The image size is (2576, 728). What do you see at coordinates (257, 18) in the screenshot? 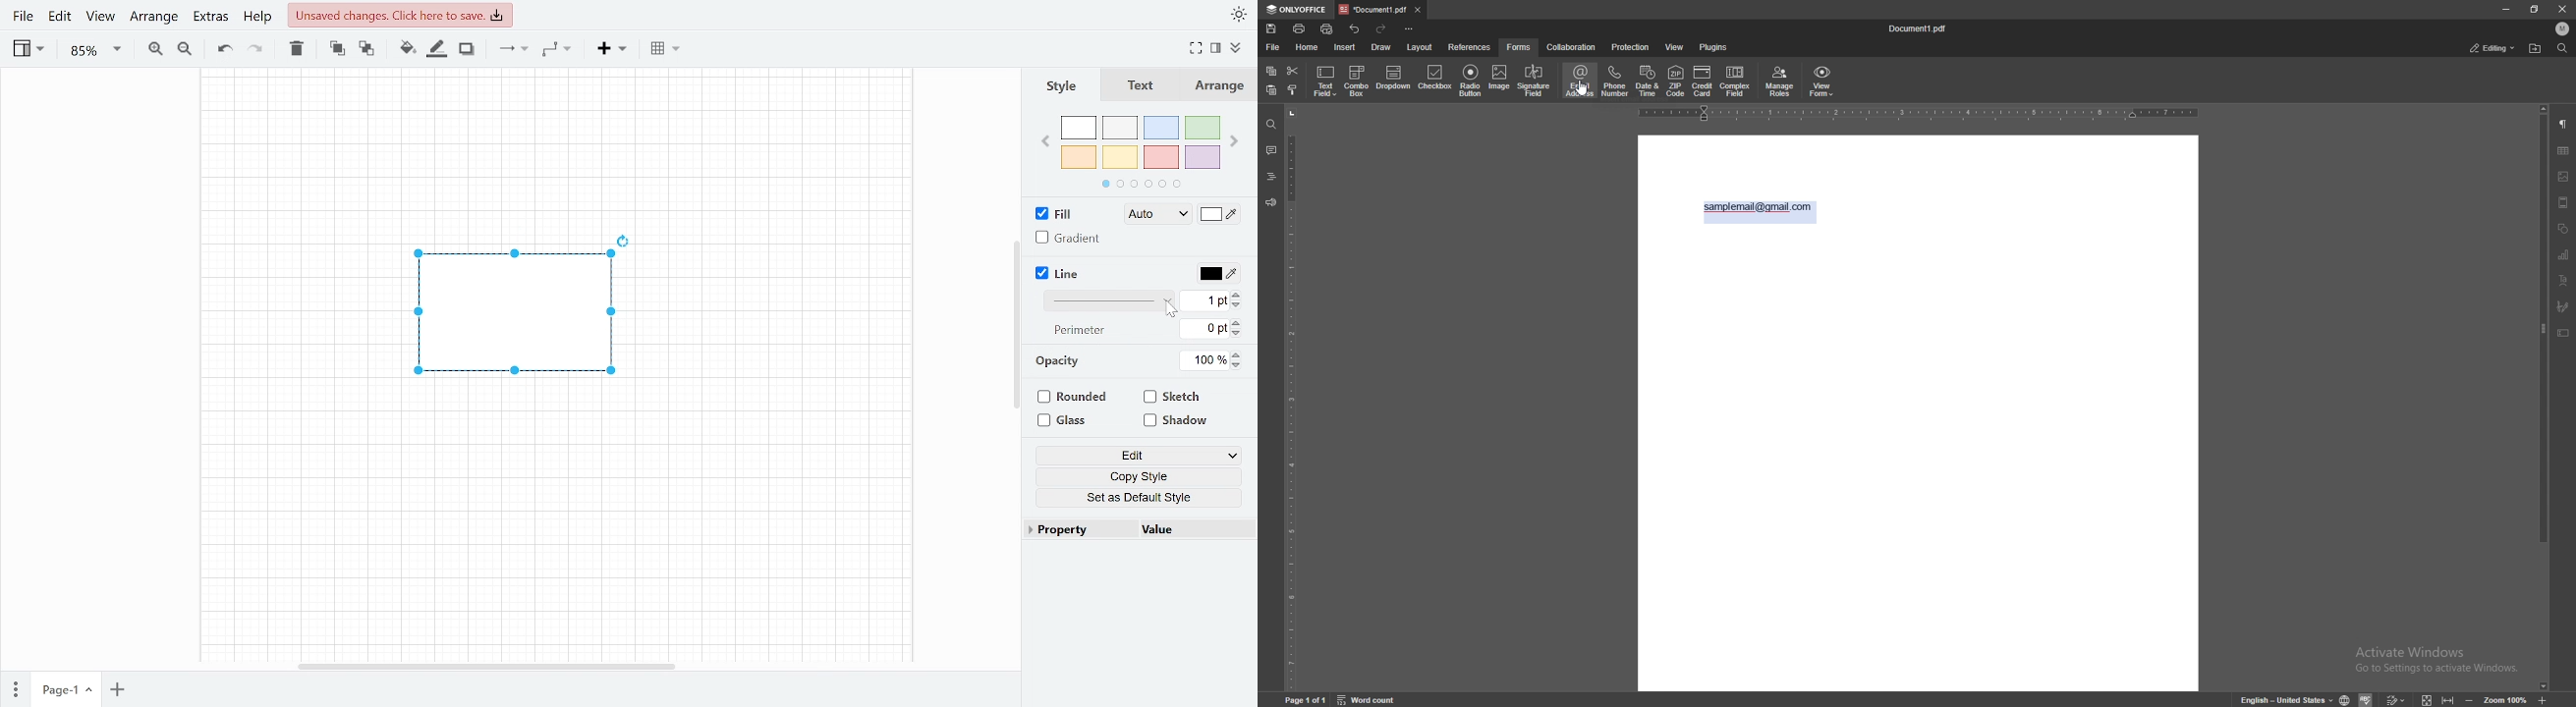
I see `Help` at bounding box center [257, 18].